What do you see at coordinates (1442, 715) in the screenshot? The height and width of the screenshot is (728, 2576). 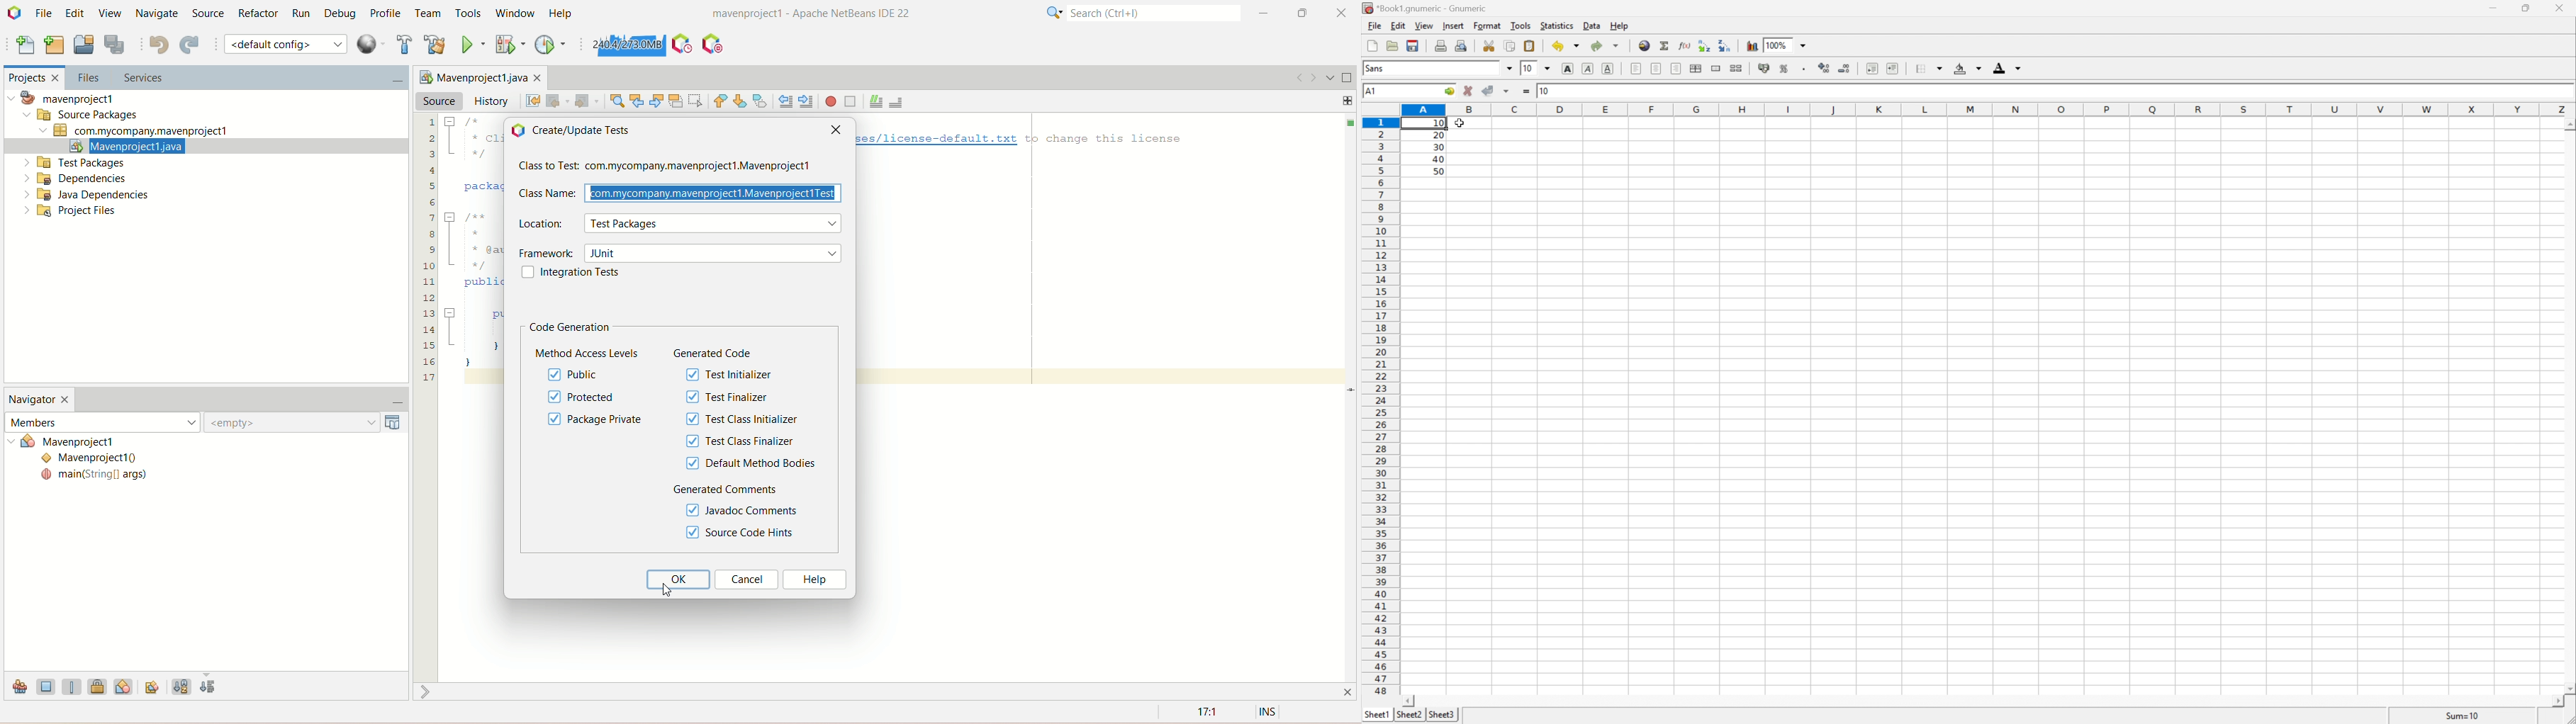 I see `Sheet3` at bounding box center [1442, 715].